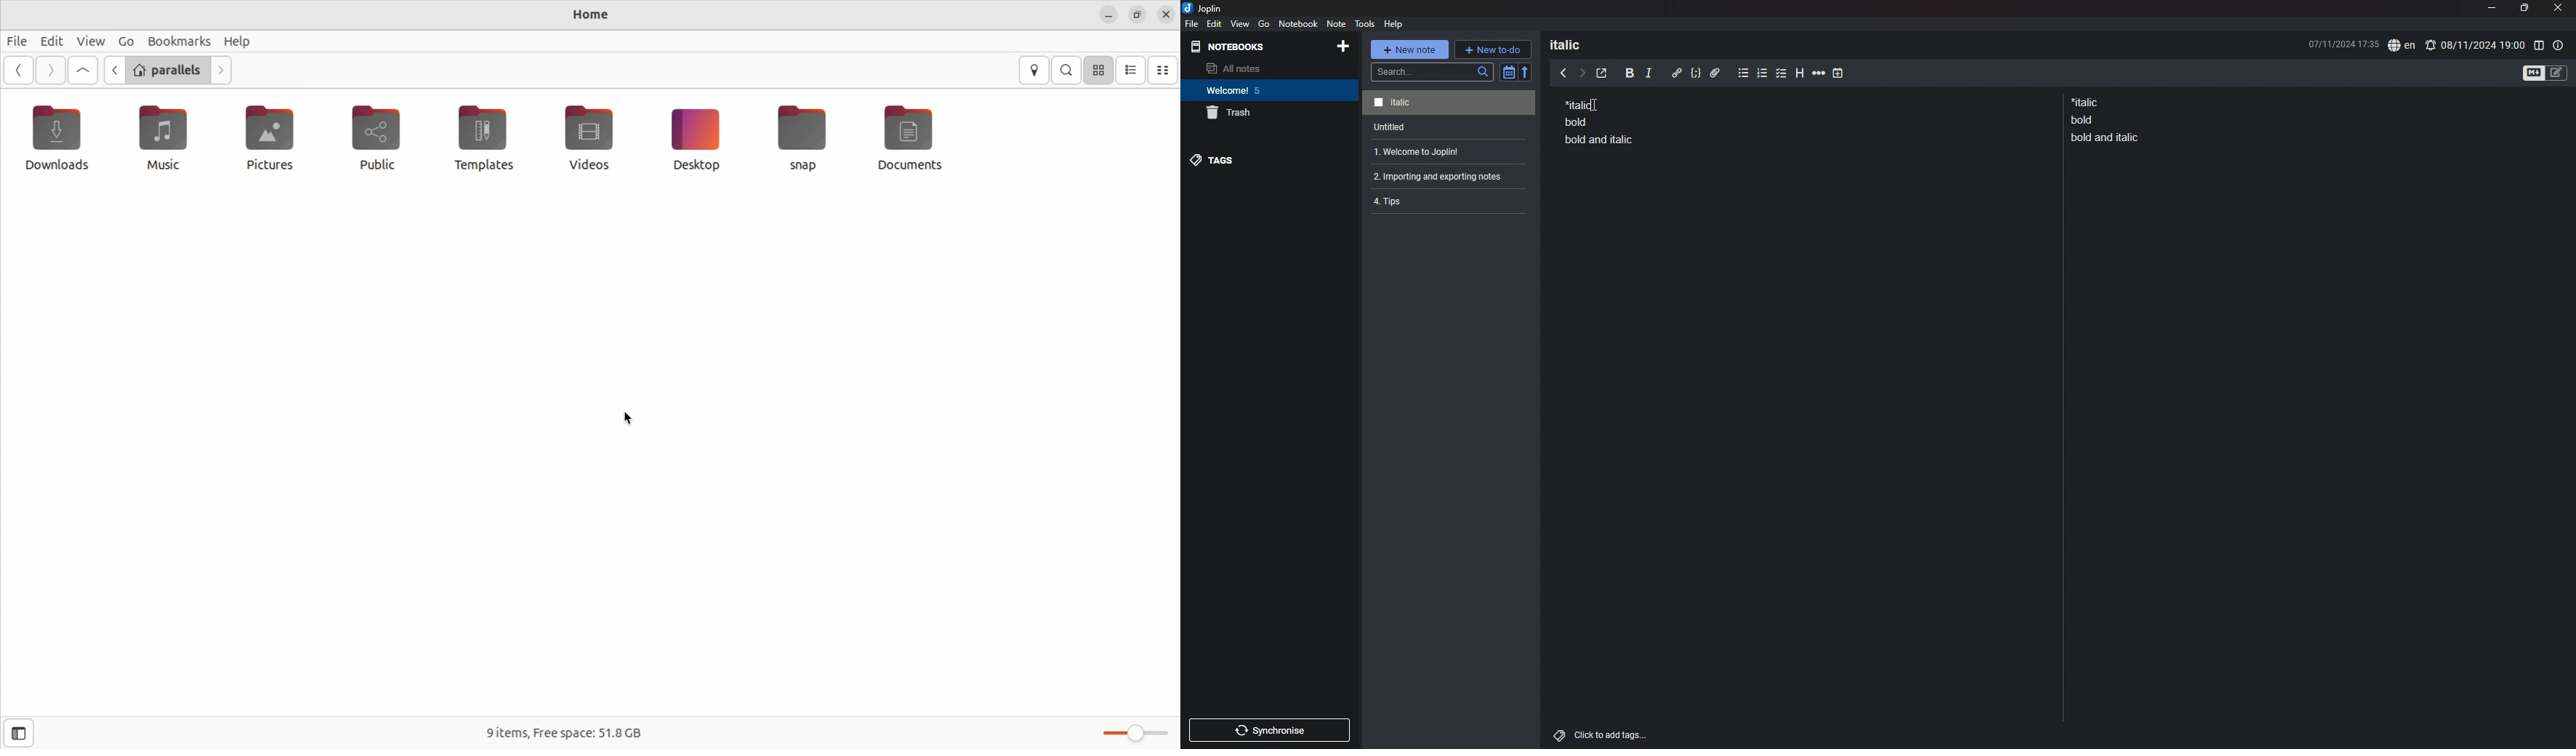 This screenshot has height=756, width=2576. What do you see at coordinates (1395, 23) in the screenshot?
I see `help` at bounding box center [1395, 23].